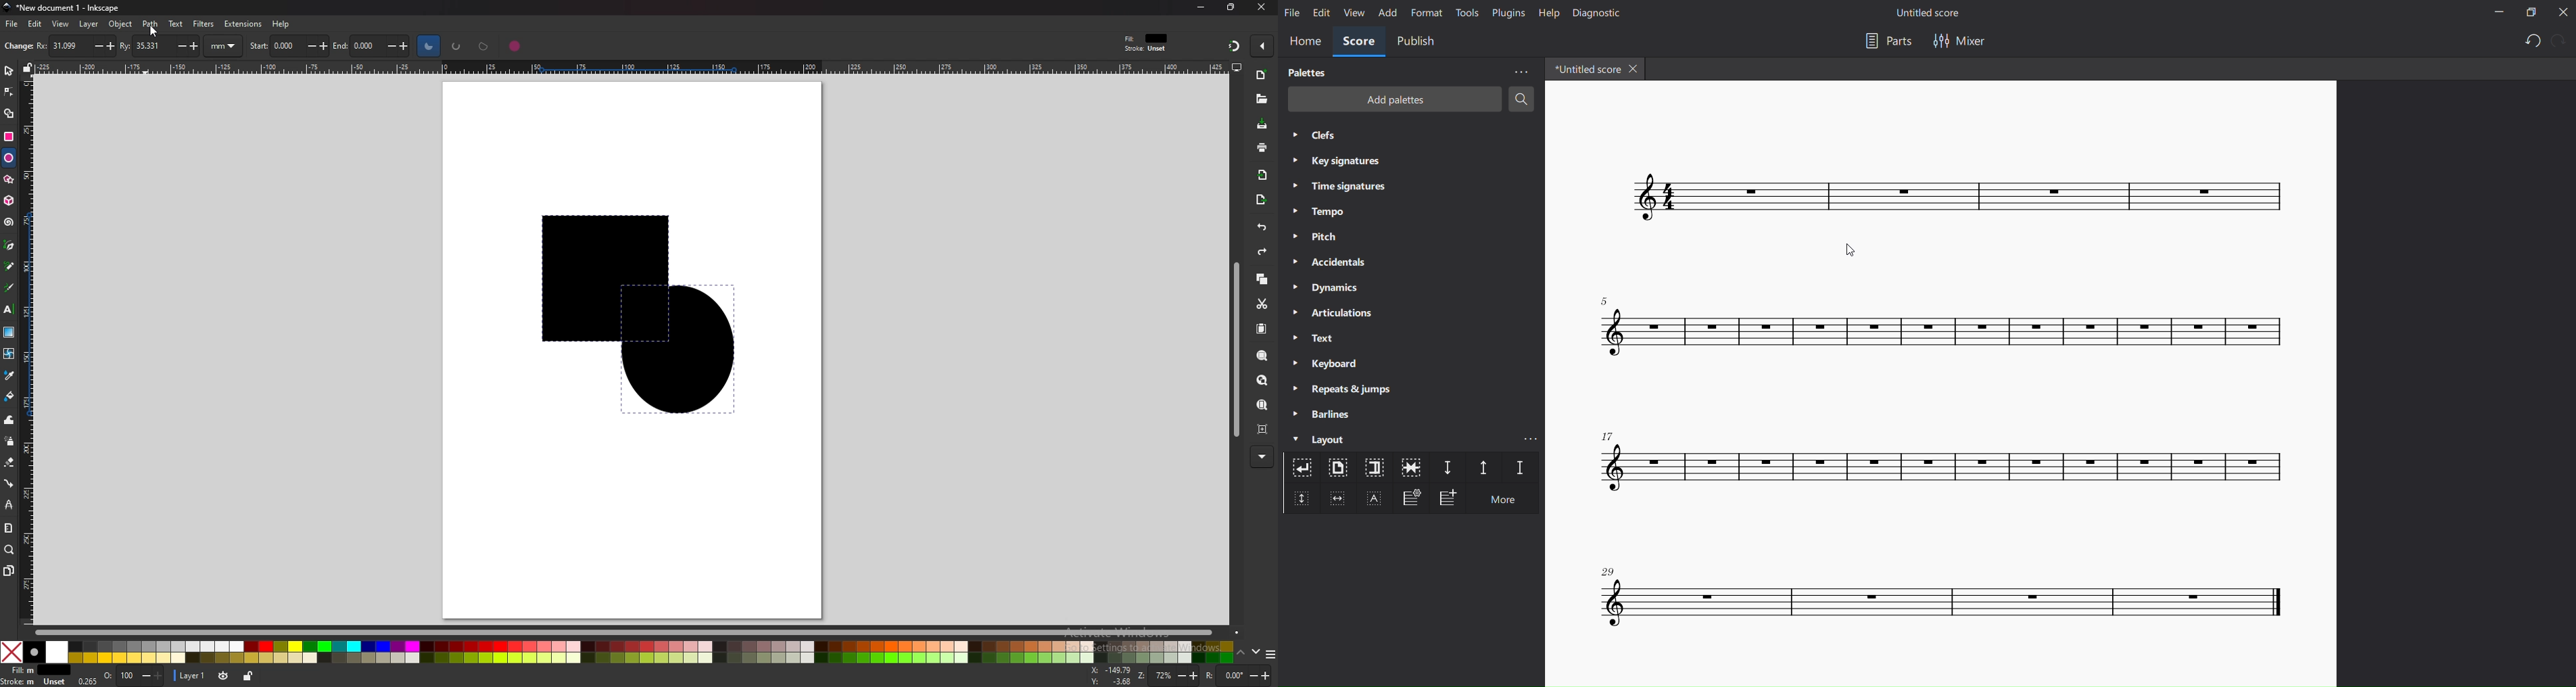 Image resolution: width=2576 pixels, height=700 pixels. Describe the element at coordinates (1262, 200) in the screenshot. I see `export` at that location.